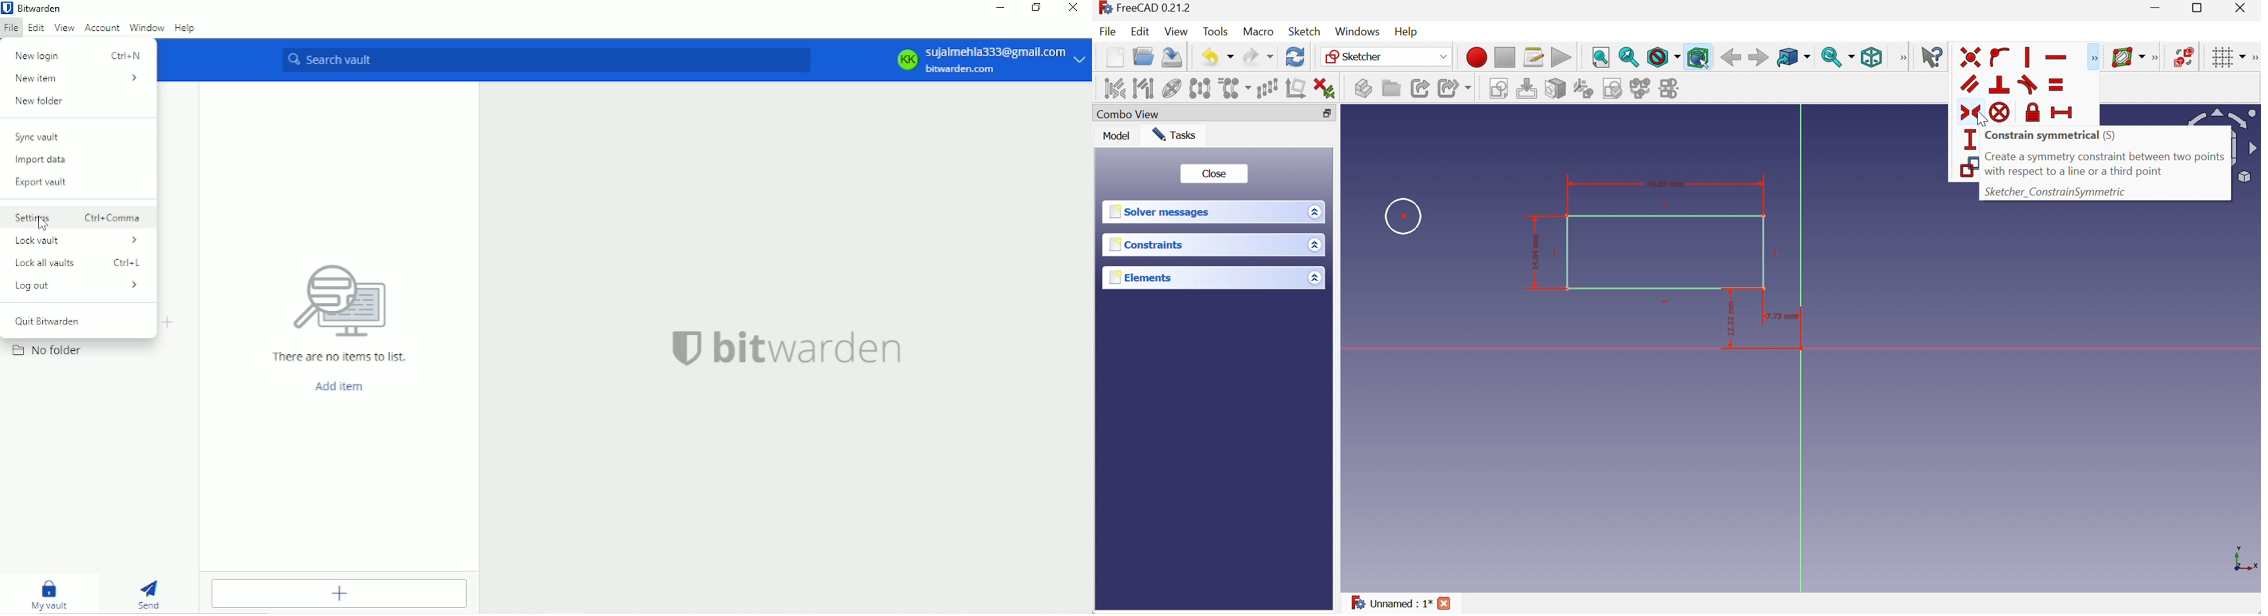 The height and width of the screenshot is (616, 2268). What do you see at coordinates (1389, 57) in the screenshot?
I see `Sketcher` at bounding box center [1389, 57].